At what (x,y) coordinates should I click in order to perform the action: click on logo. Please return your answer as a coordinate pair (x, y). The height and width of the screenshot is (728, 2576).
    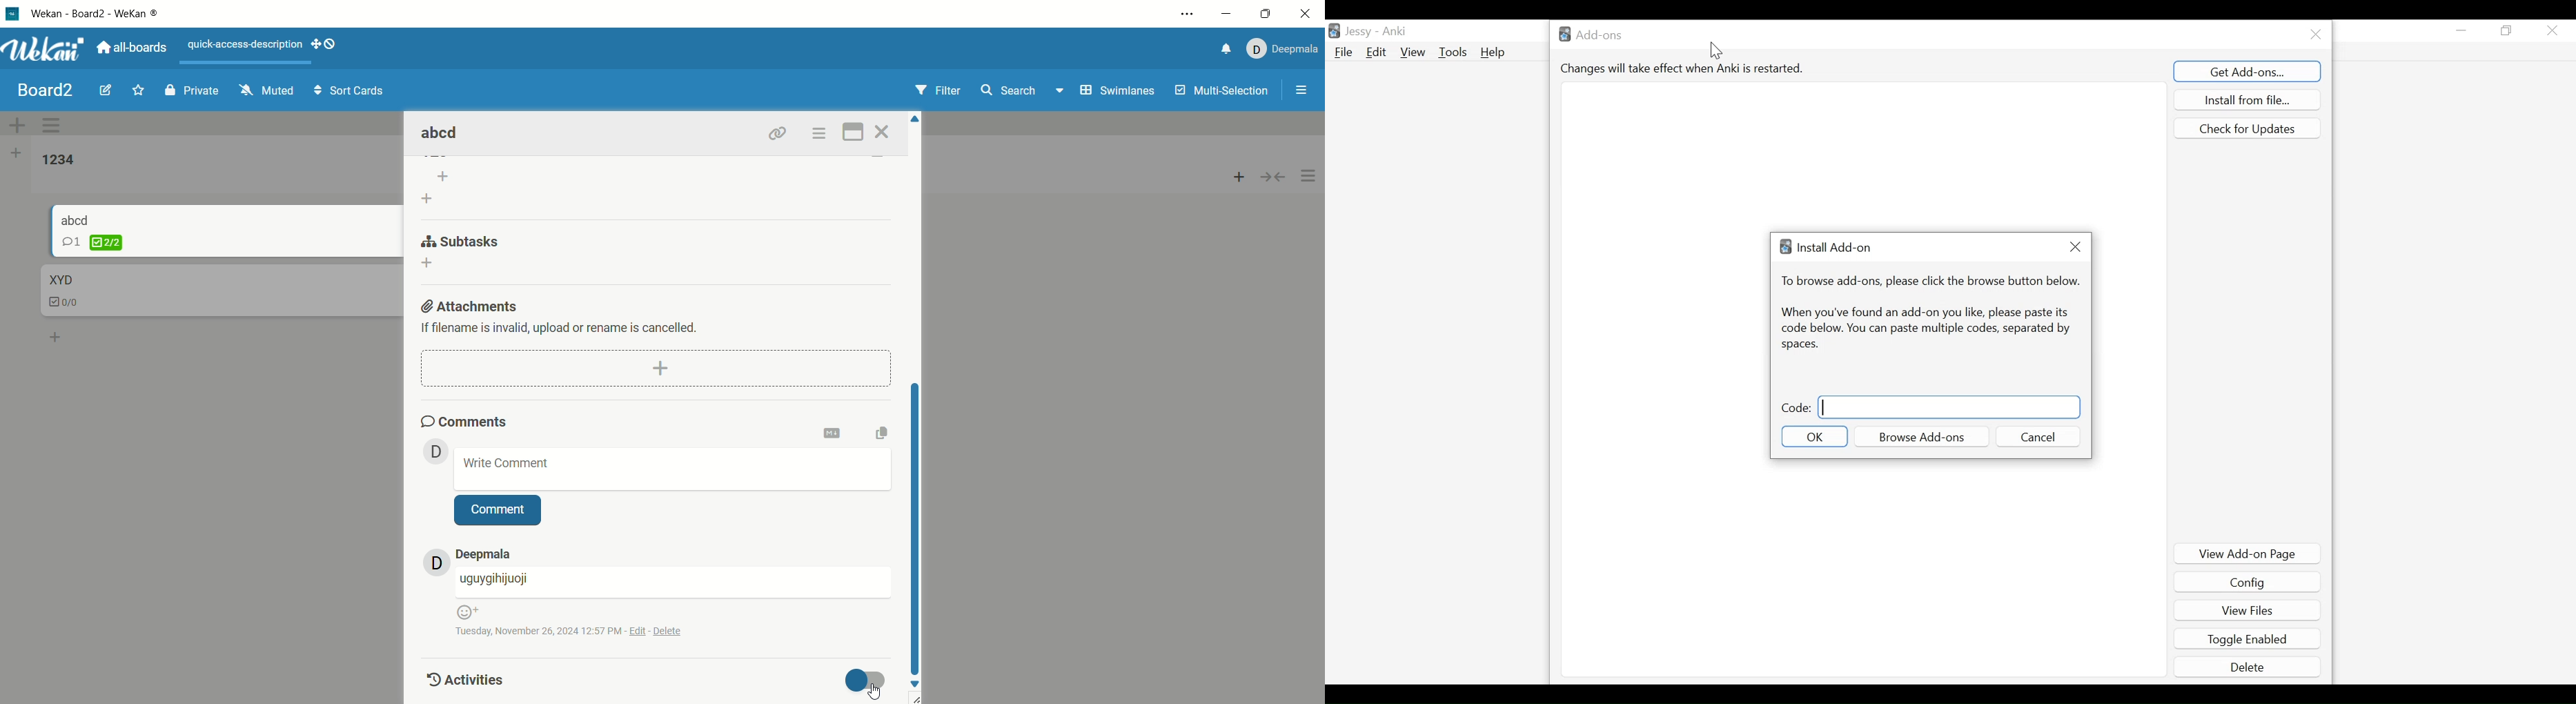
    Looking at the image, I should click on (13, 16).